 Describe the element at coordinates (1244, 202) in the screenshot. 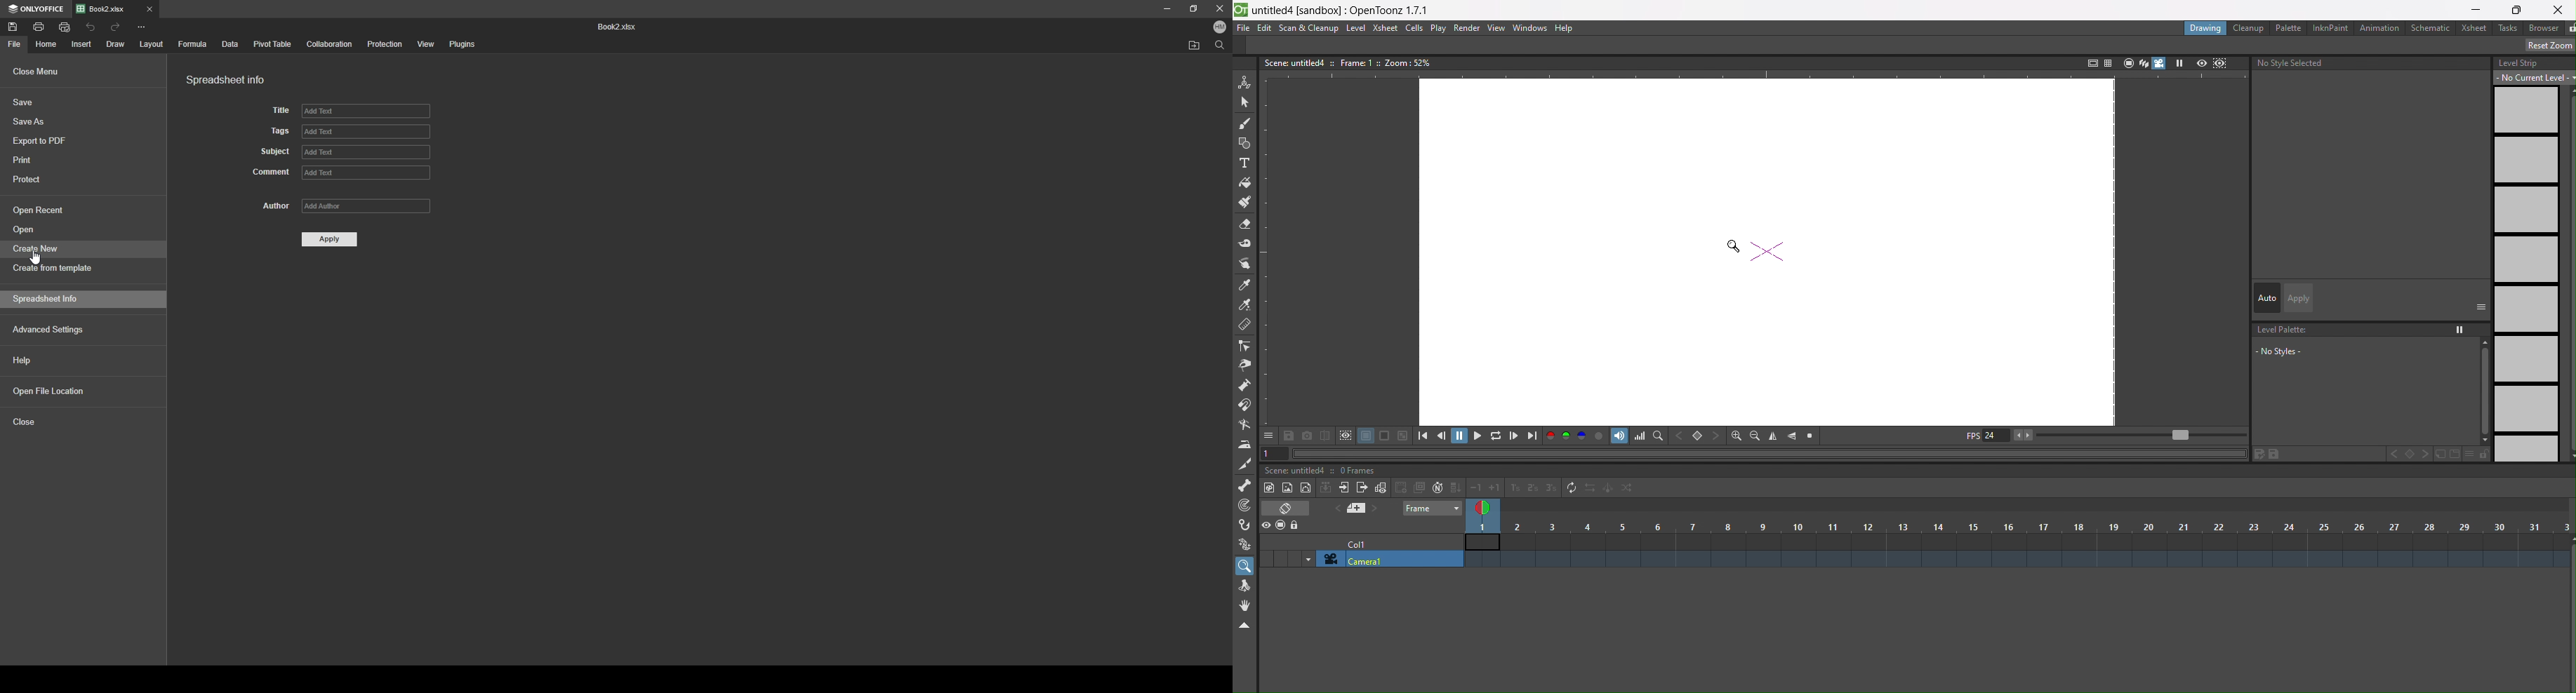

I see `paint brush tool` at that location.